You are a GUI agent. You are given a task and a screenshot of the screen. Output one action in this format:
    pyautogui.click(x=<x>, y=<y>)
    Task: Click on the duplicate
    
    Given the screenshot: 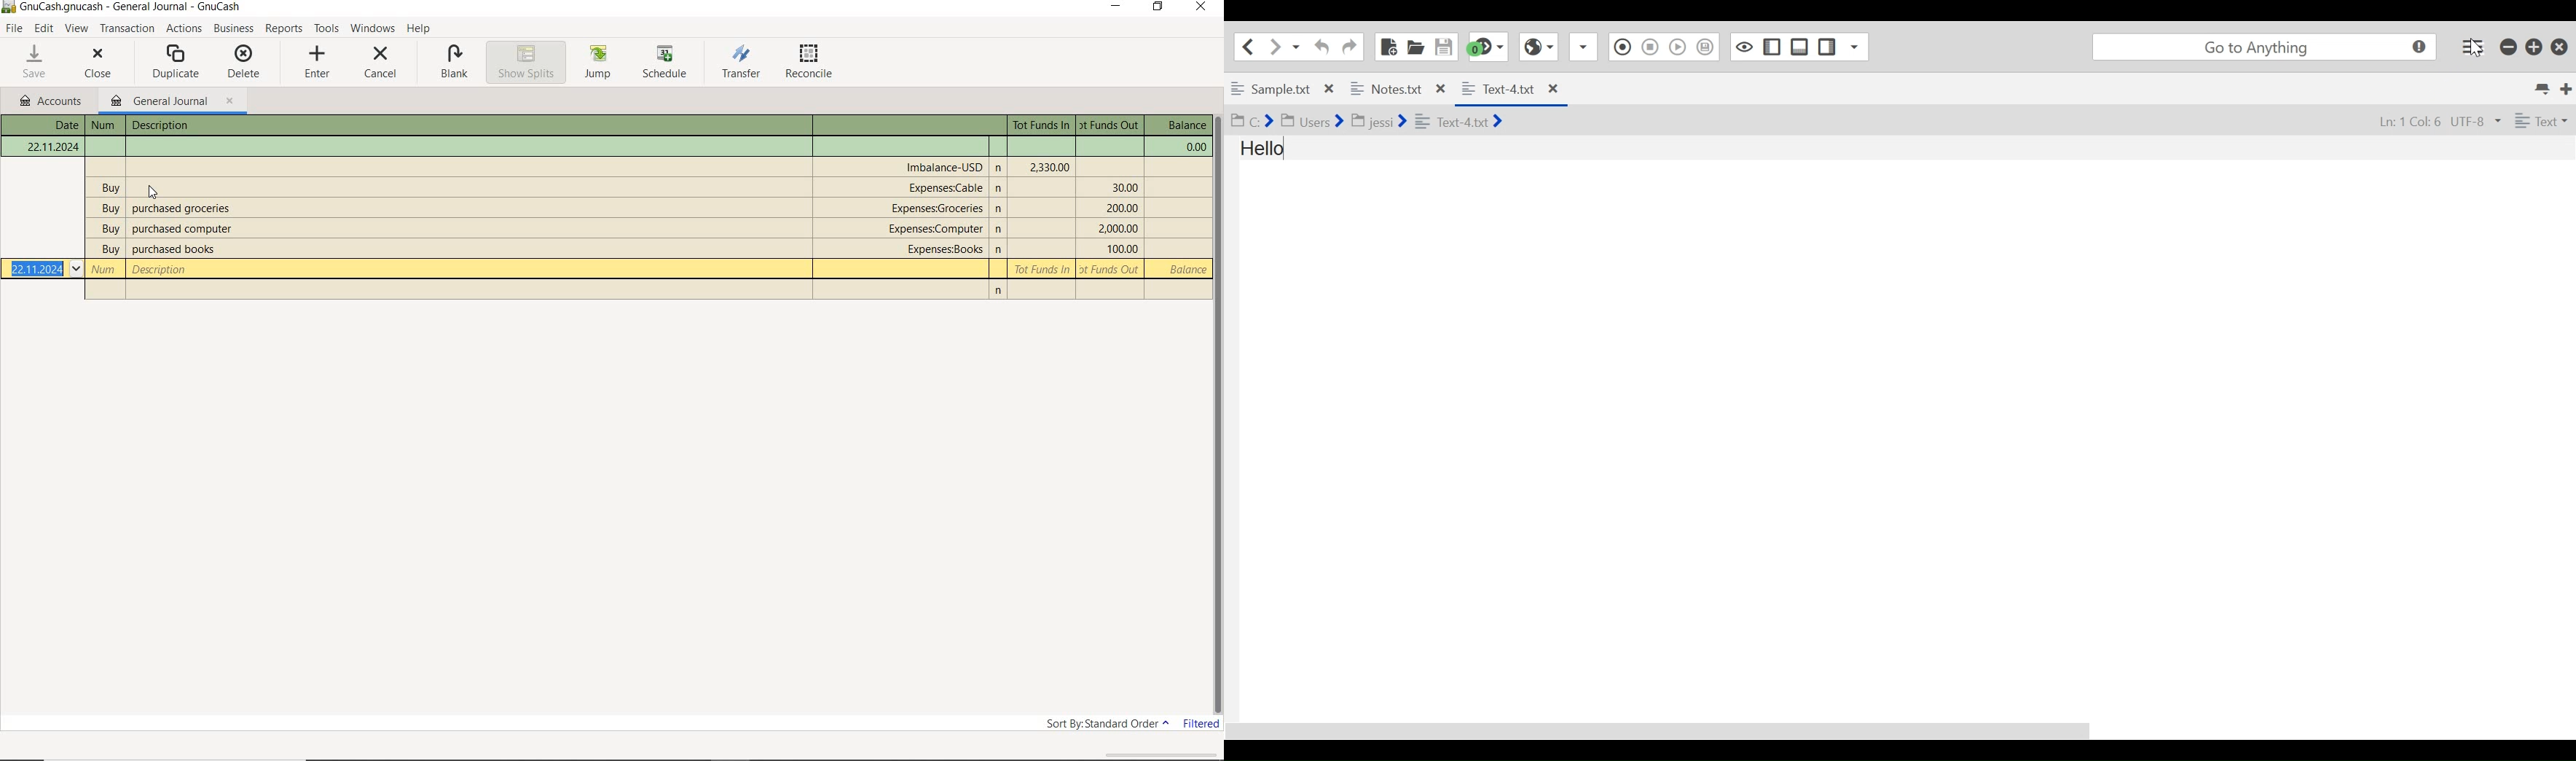 What is the action you would take?
    pyautogui.click(x=177, y=63)
    